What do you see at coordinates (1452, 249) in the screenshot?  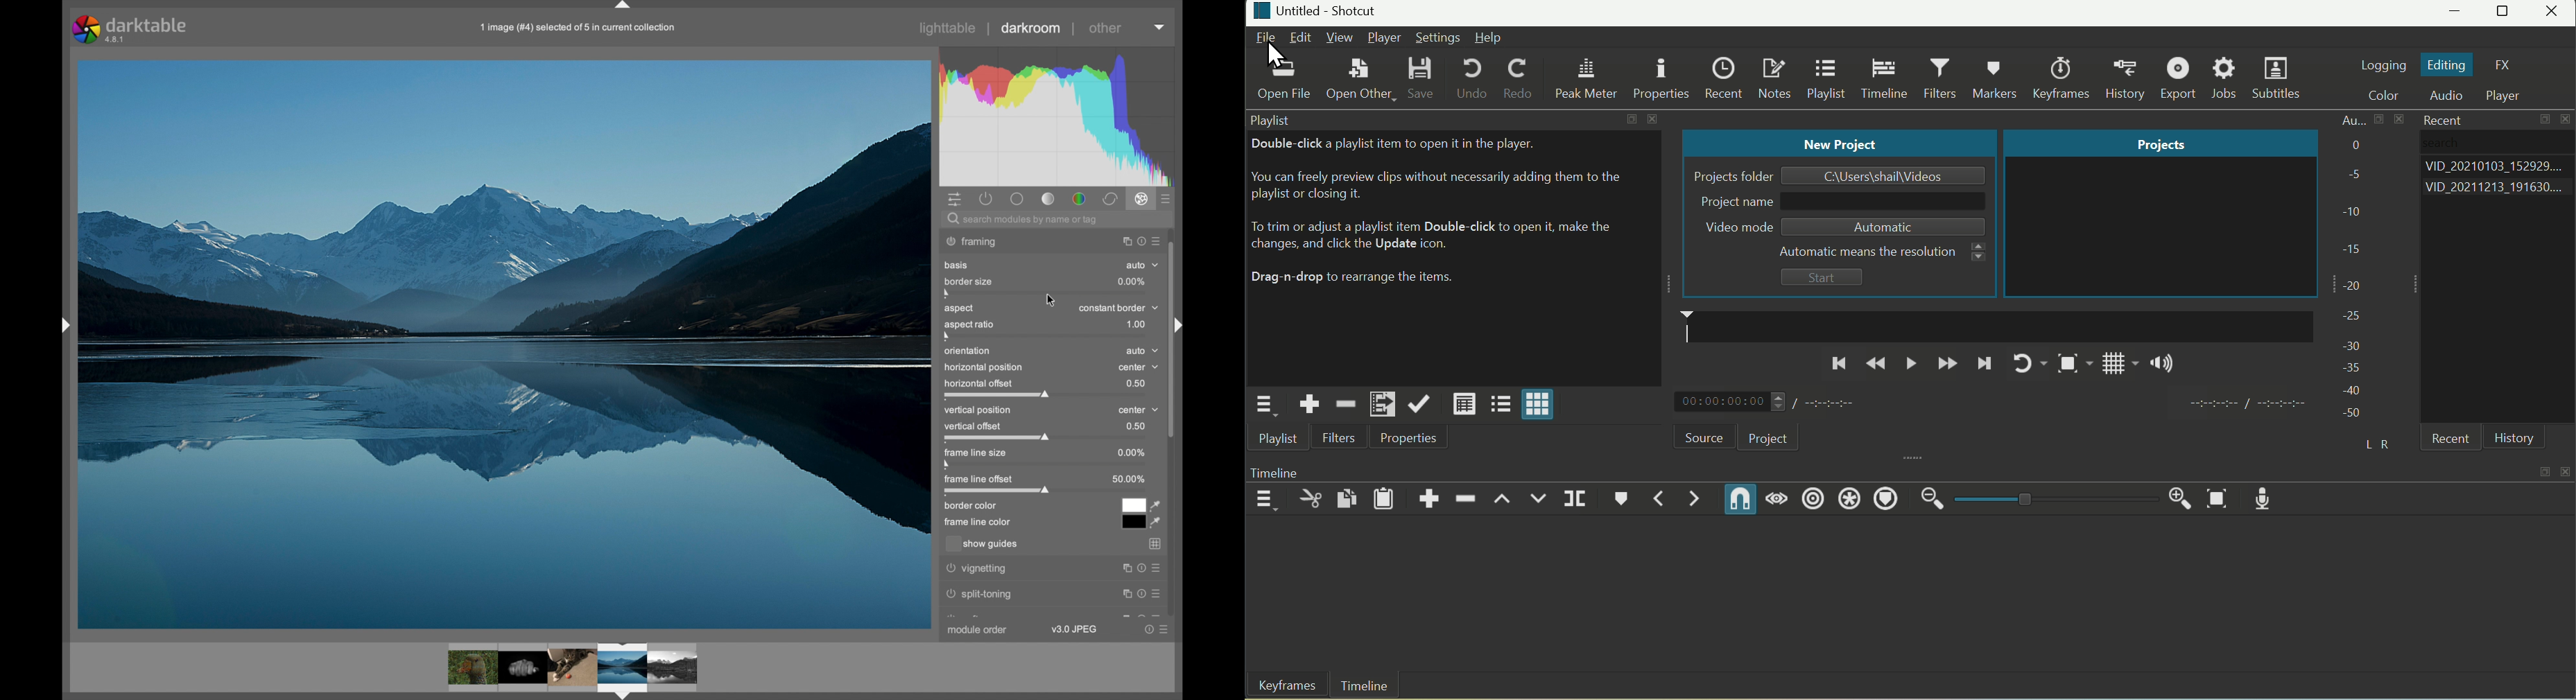 I see `Playlist tab` at bounding box center [1452, 249].